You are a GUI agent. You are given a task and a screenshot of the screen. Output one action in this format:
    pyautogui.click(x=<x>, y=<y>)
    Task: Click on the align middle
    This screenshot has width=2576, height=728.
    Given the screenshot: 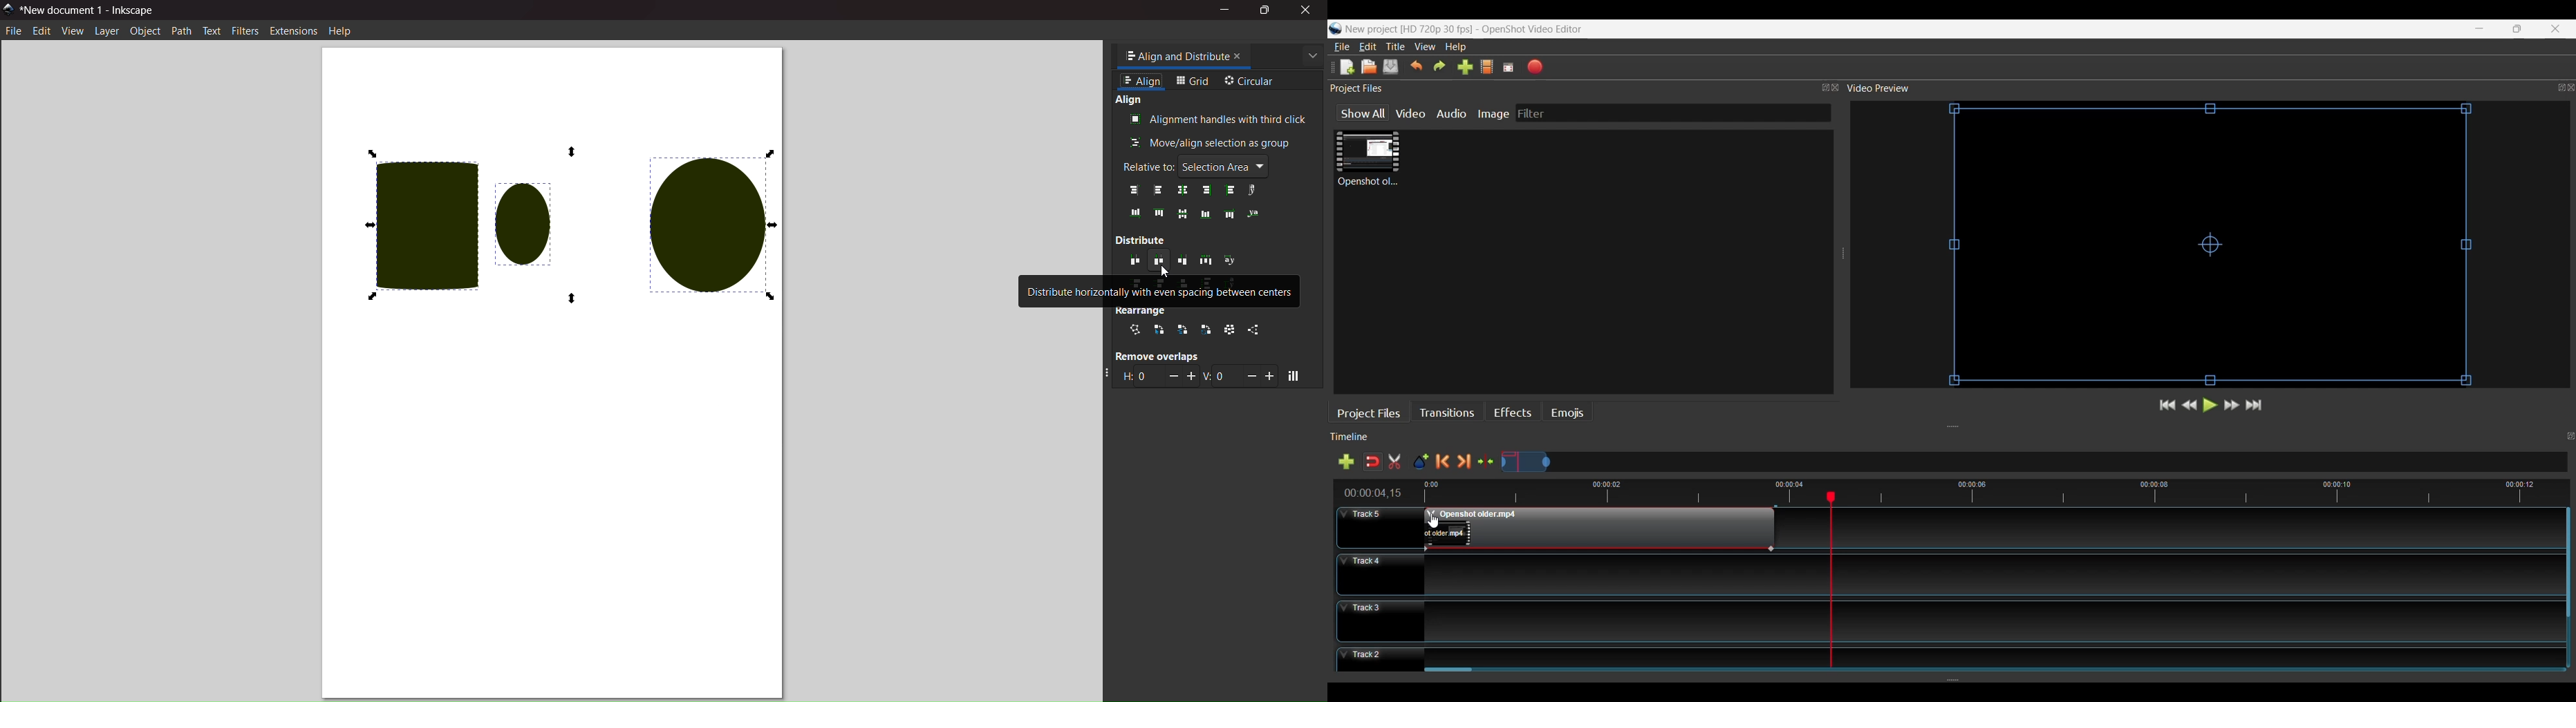 What is the action you would take?
    pyautogui.click(x=1183, y=214)
    